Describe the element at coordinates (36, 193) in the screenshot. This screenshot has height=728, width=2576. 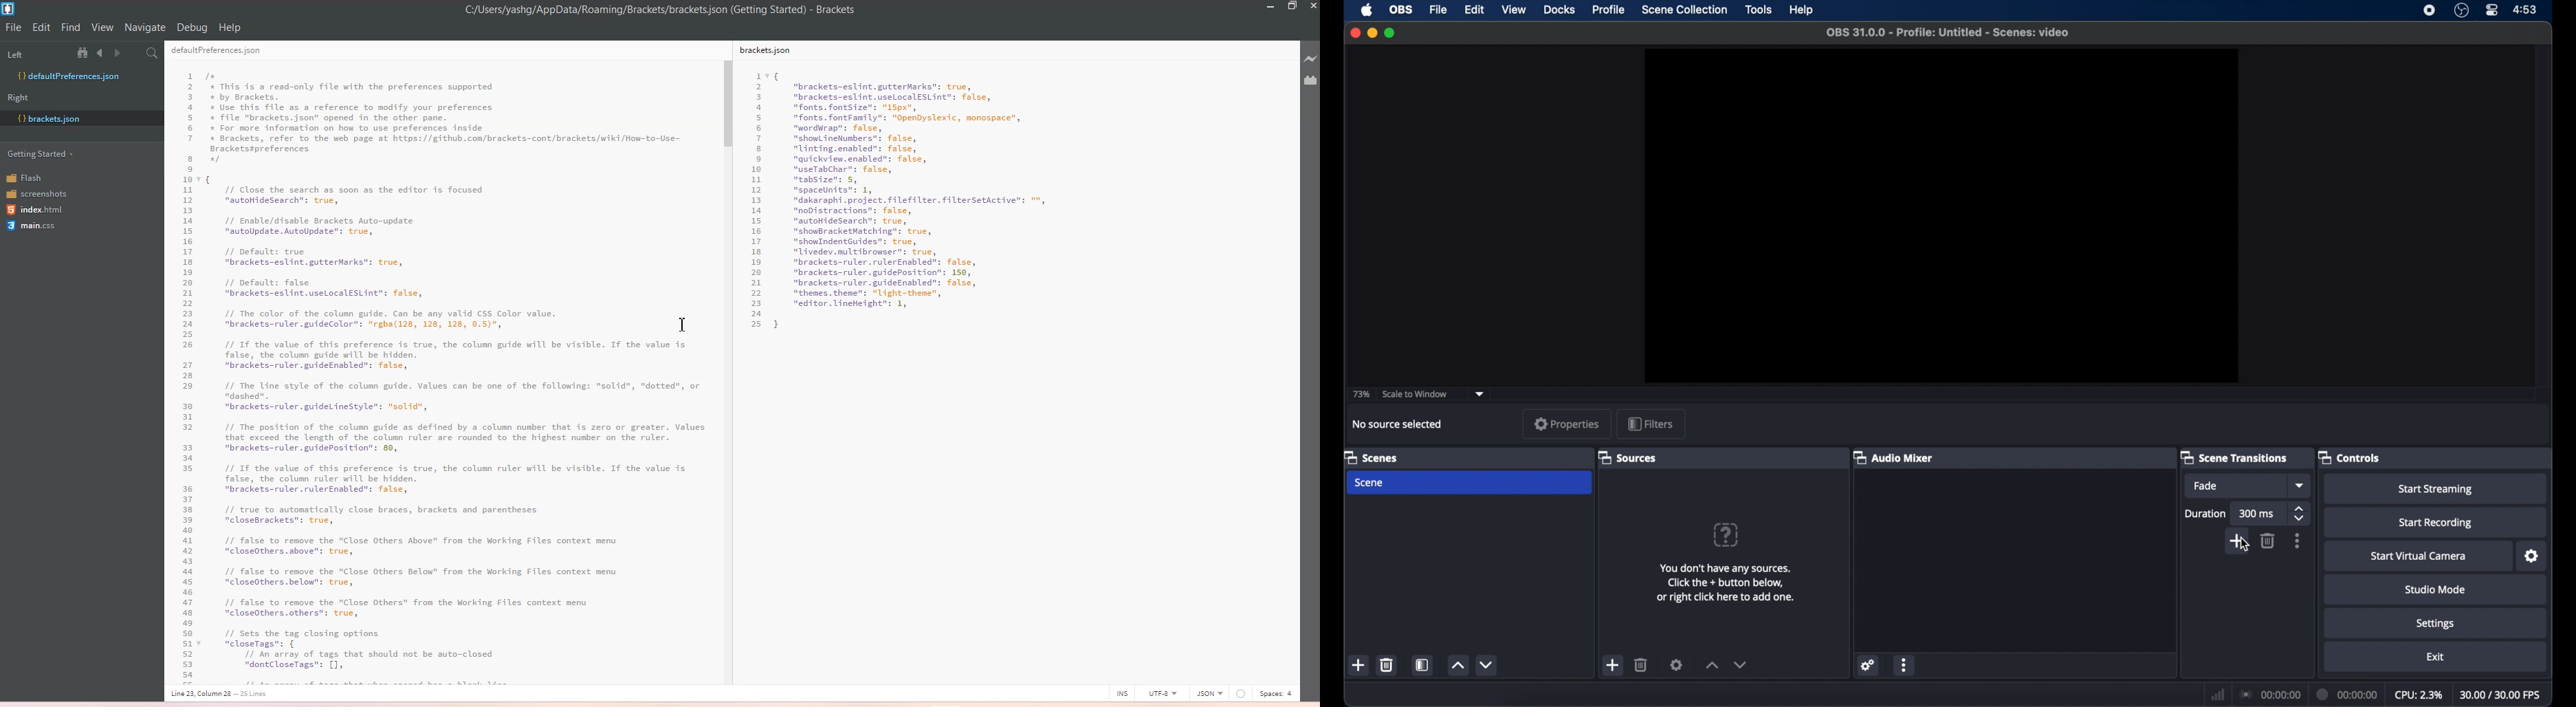
I see `Screenshots` at that location.